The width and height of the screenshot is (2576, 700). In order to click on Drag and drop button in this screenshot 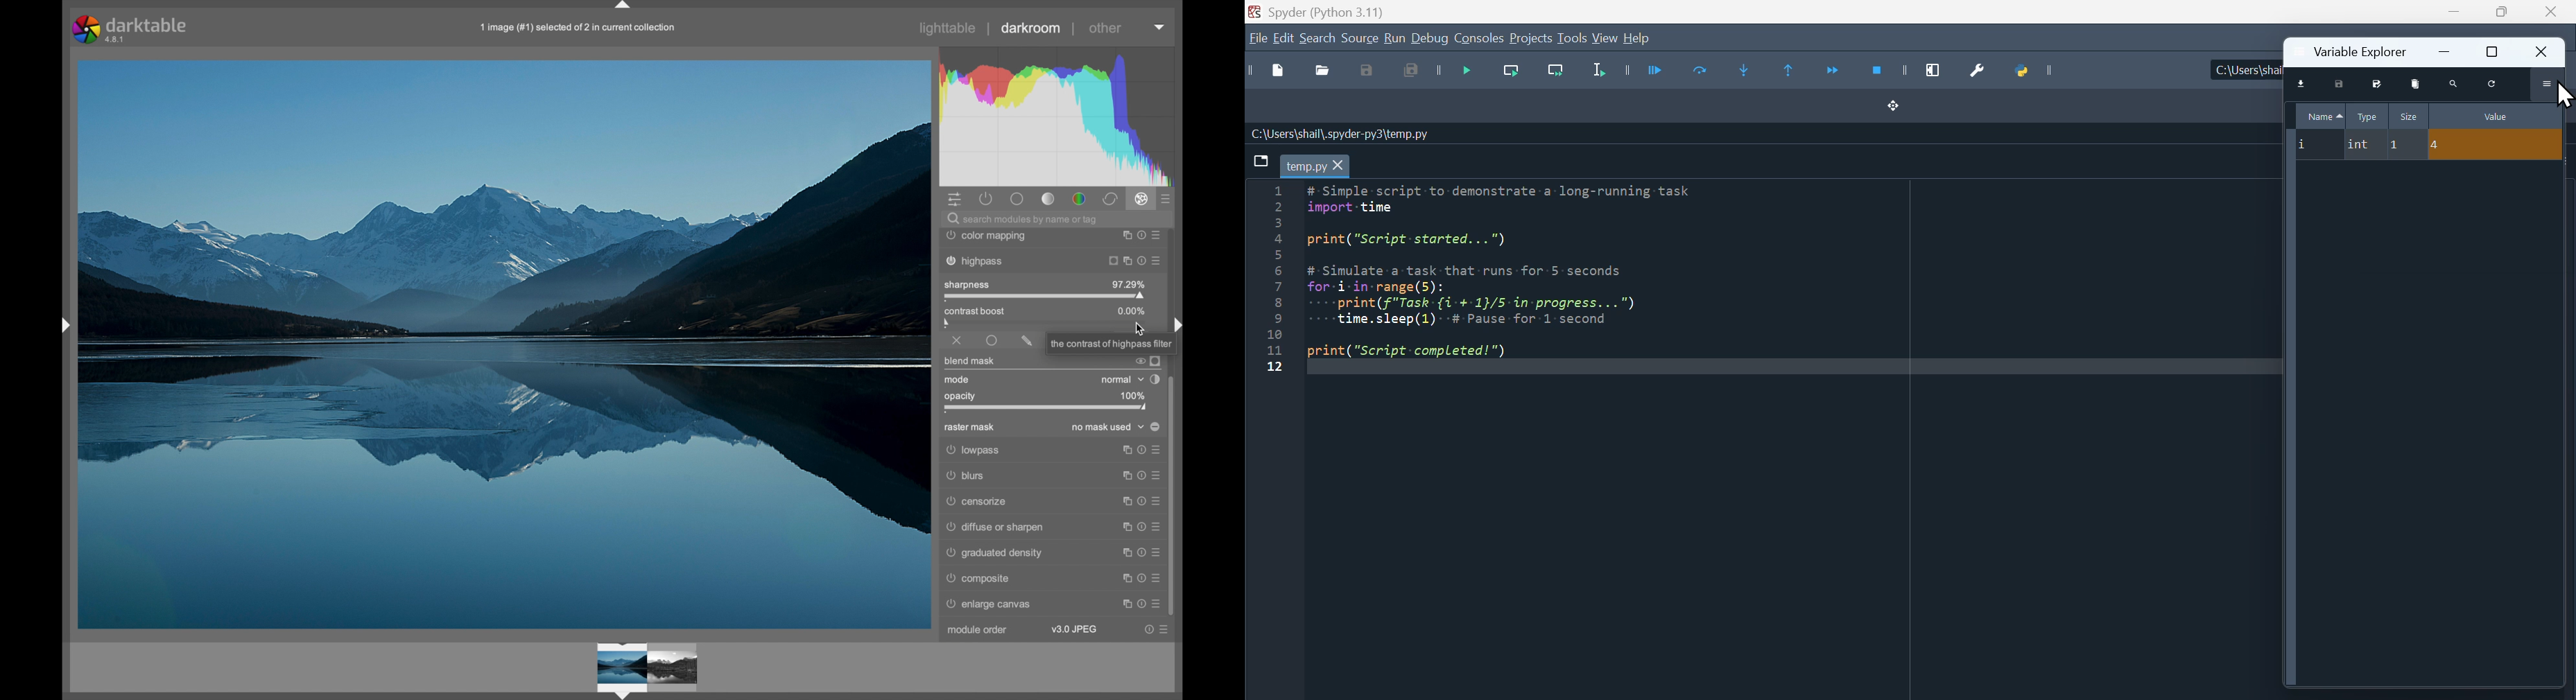, I will do `click(1895, 107)`.